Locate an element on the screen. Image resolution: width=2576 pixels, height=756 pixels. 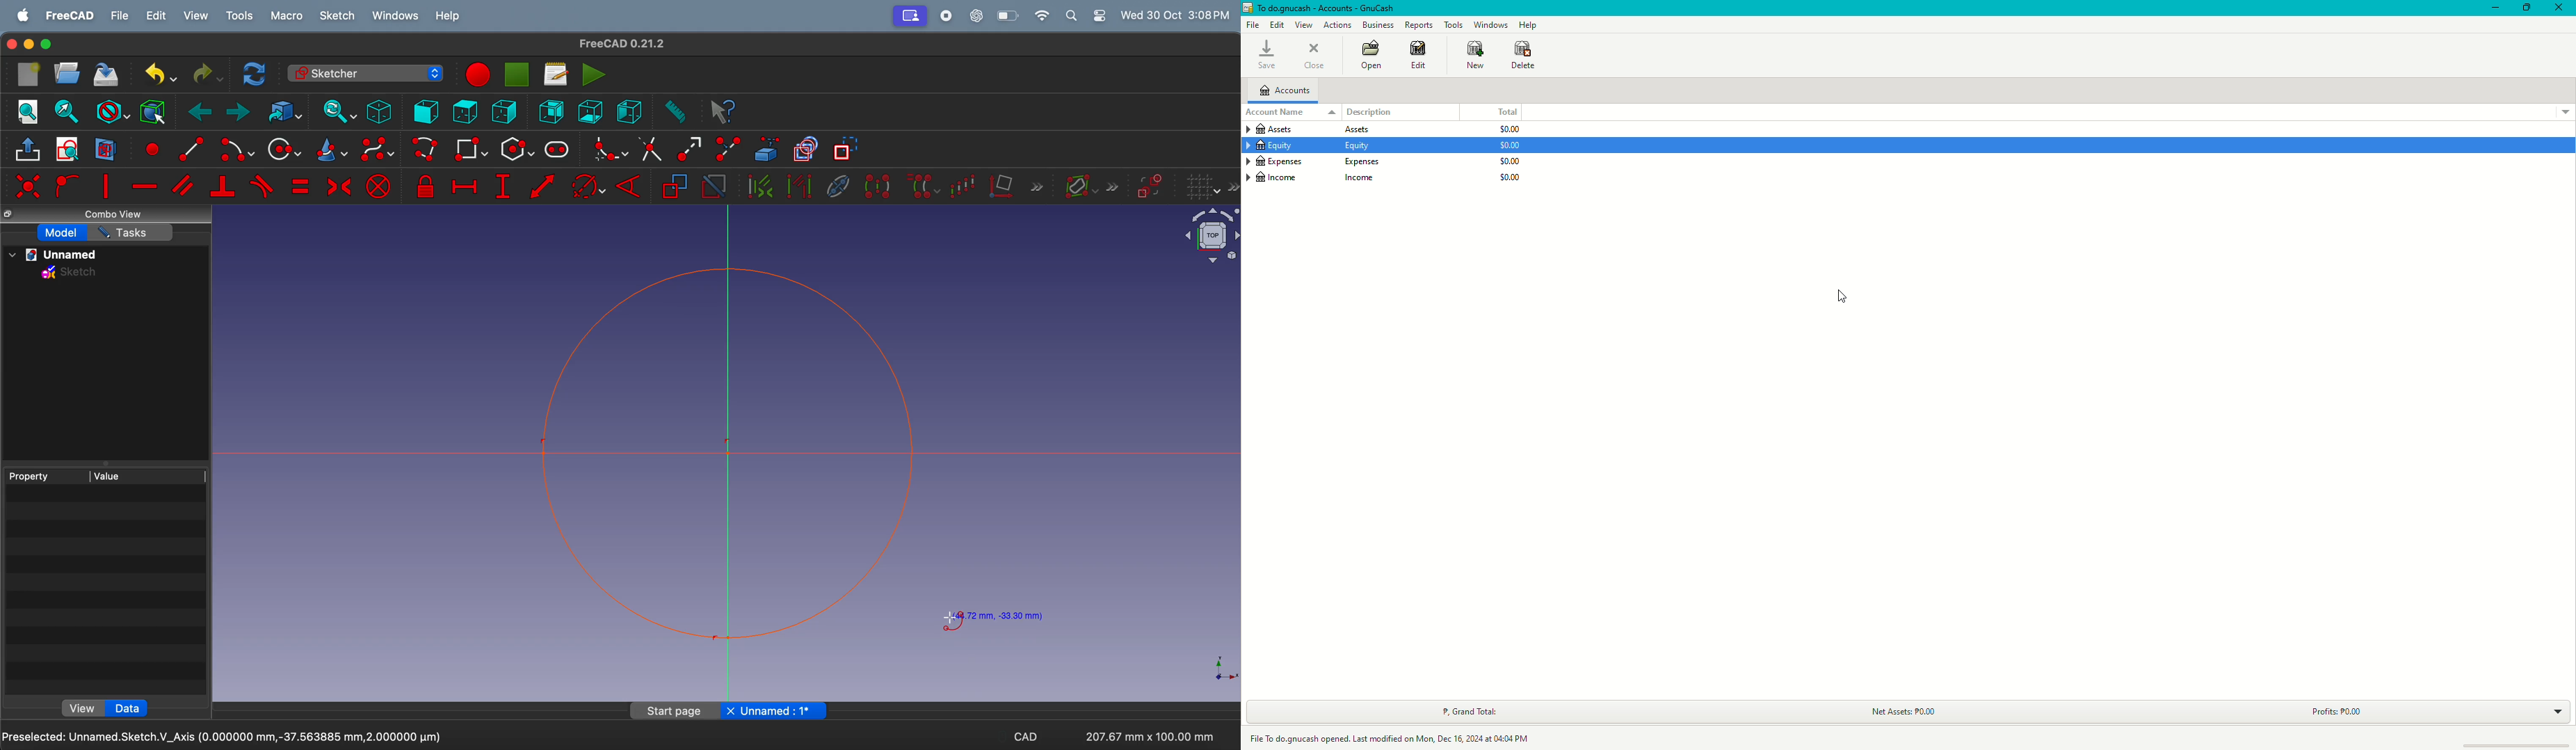
forward  is located at coordinates (239, 113).